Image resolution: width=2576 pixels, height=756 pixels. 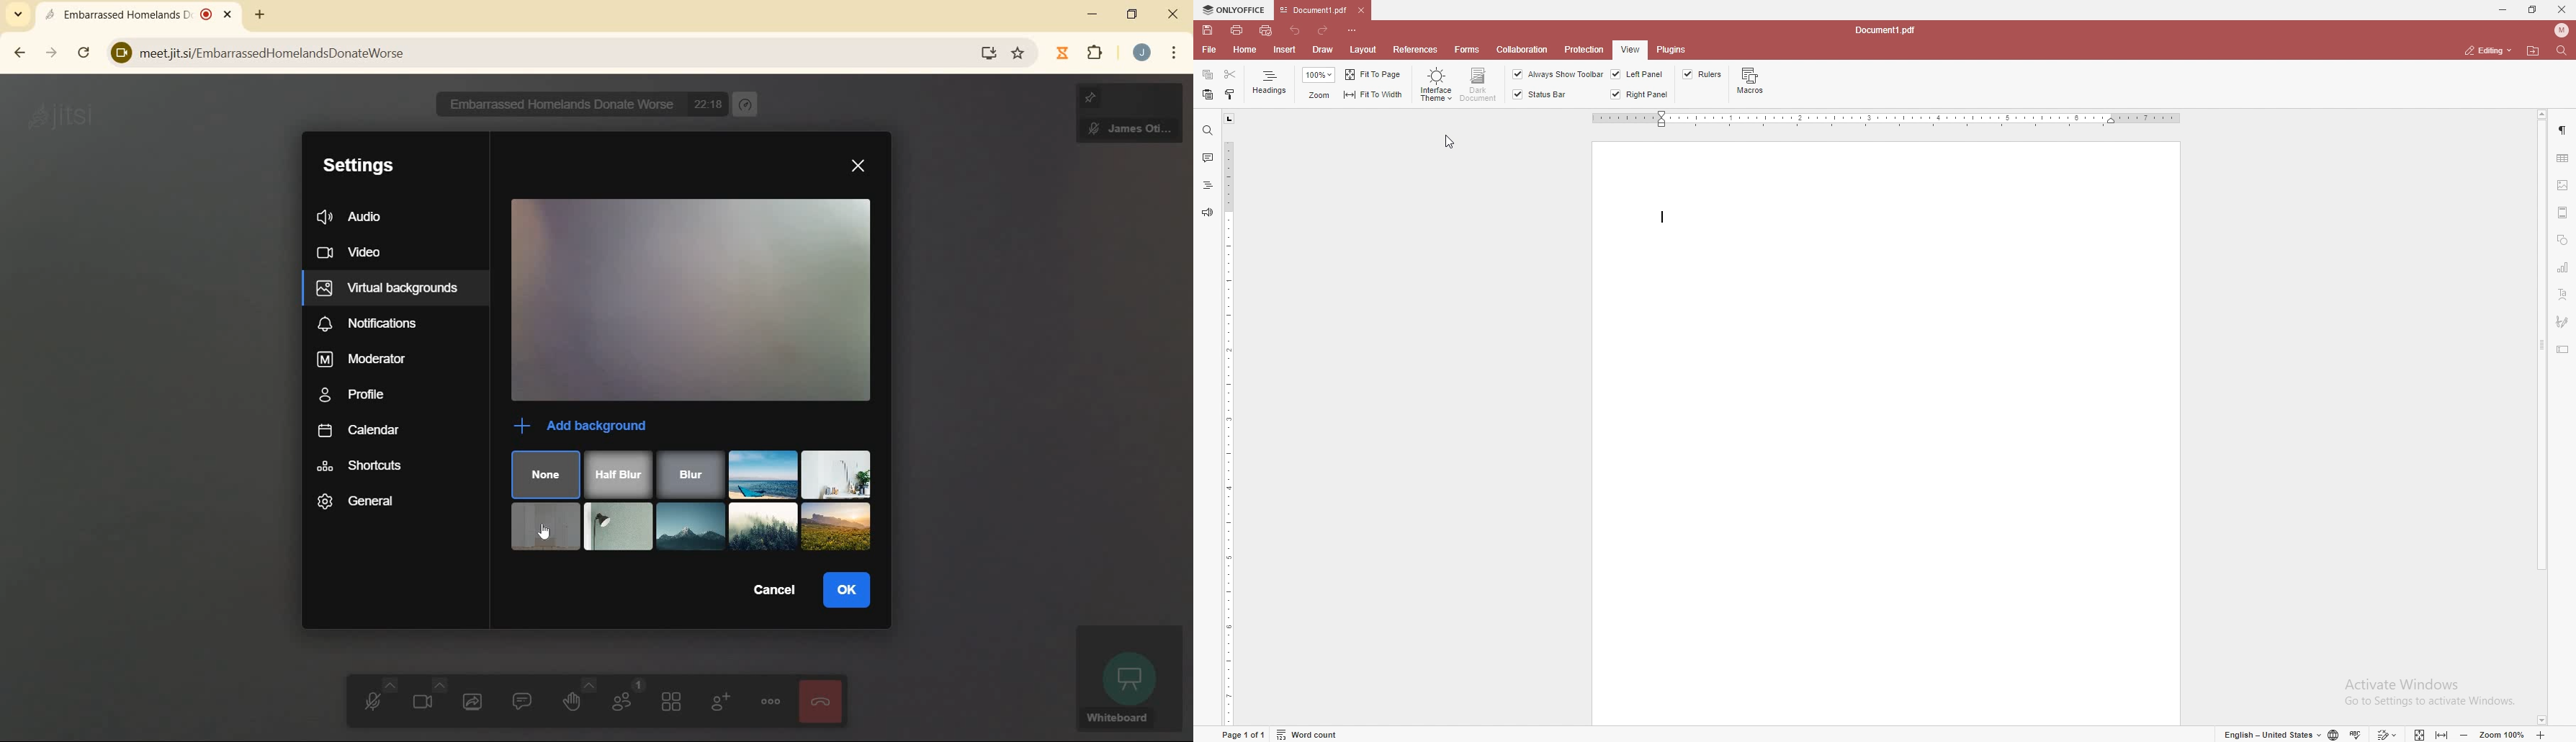 I want to click on macros, so click(x=1752, y=82).